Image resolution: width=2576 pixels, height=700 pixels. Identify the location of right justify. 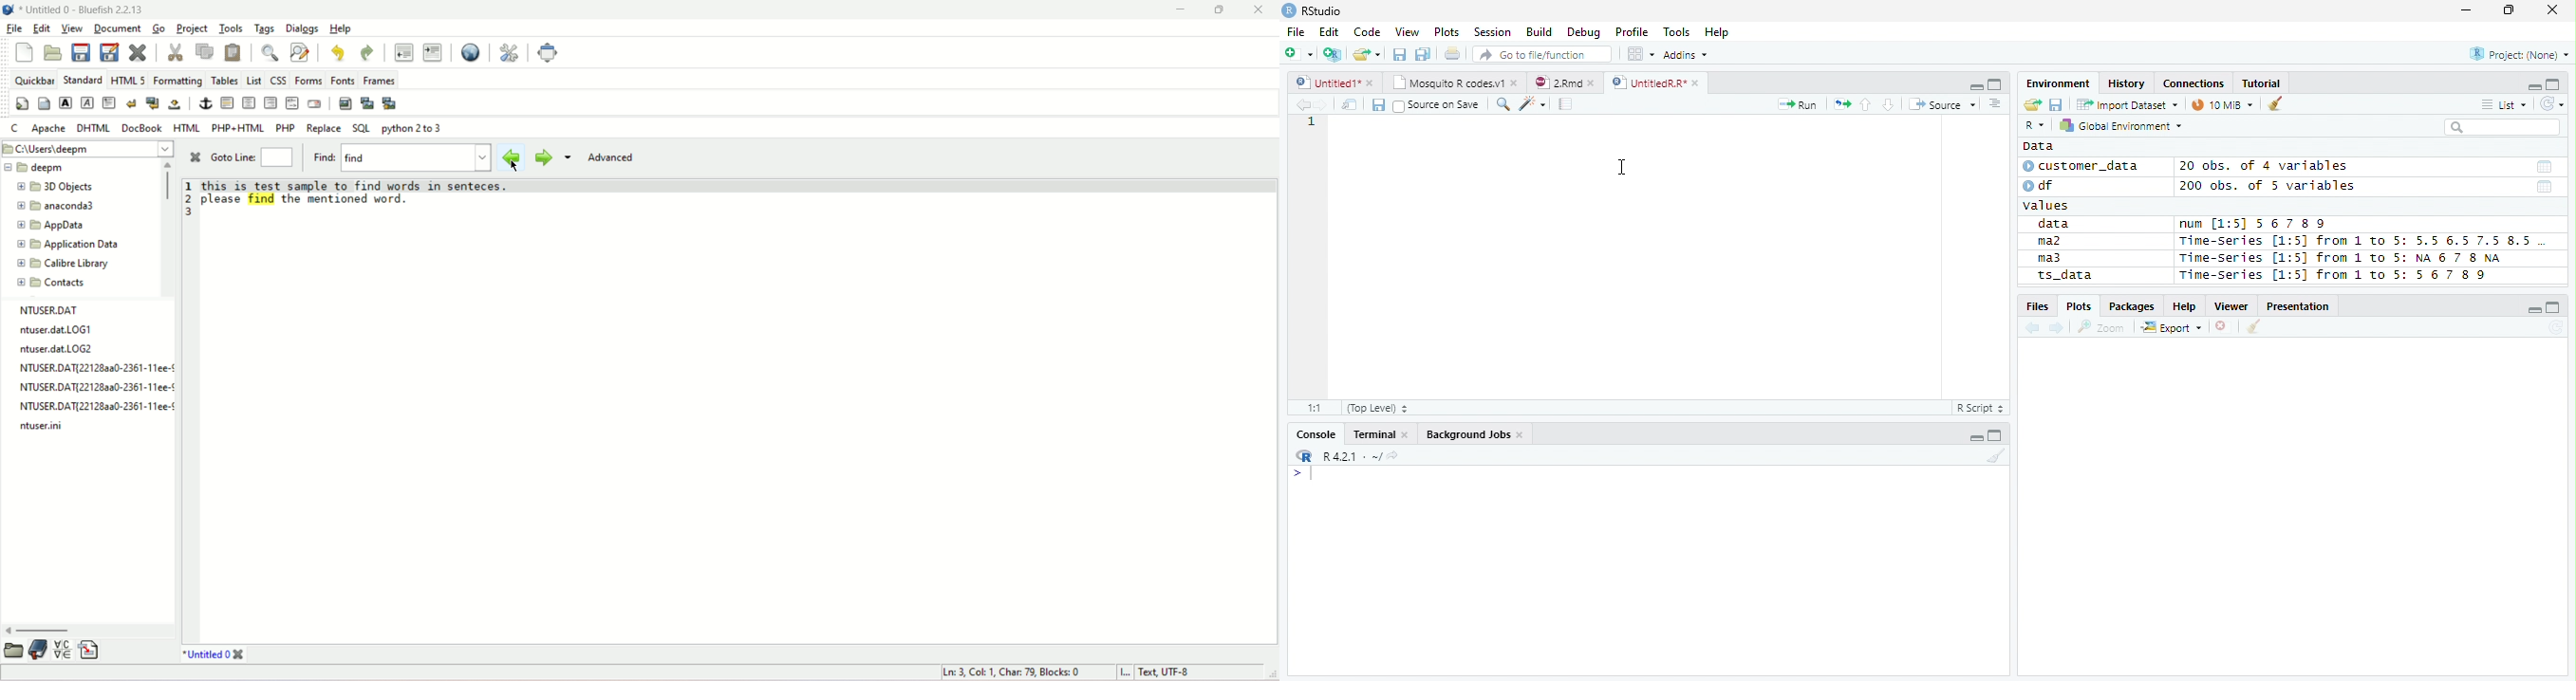
(271, 102).